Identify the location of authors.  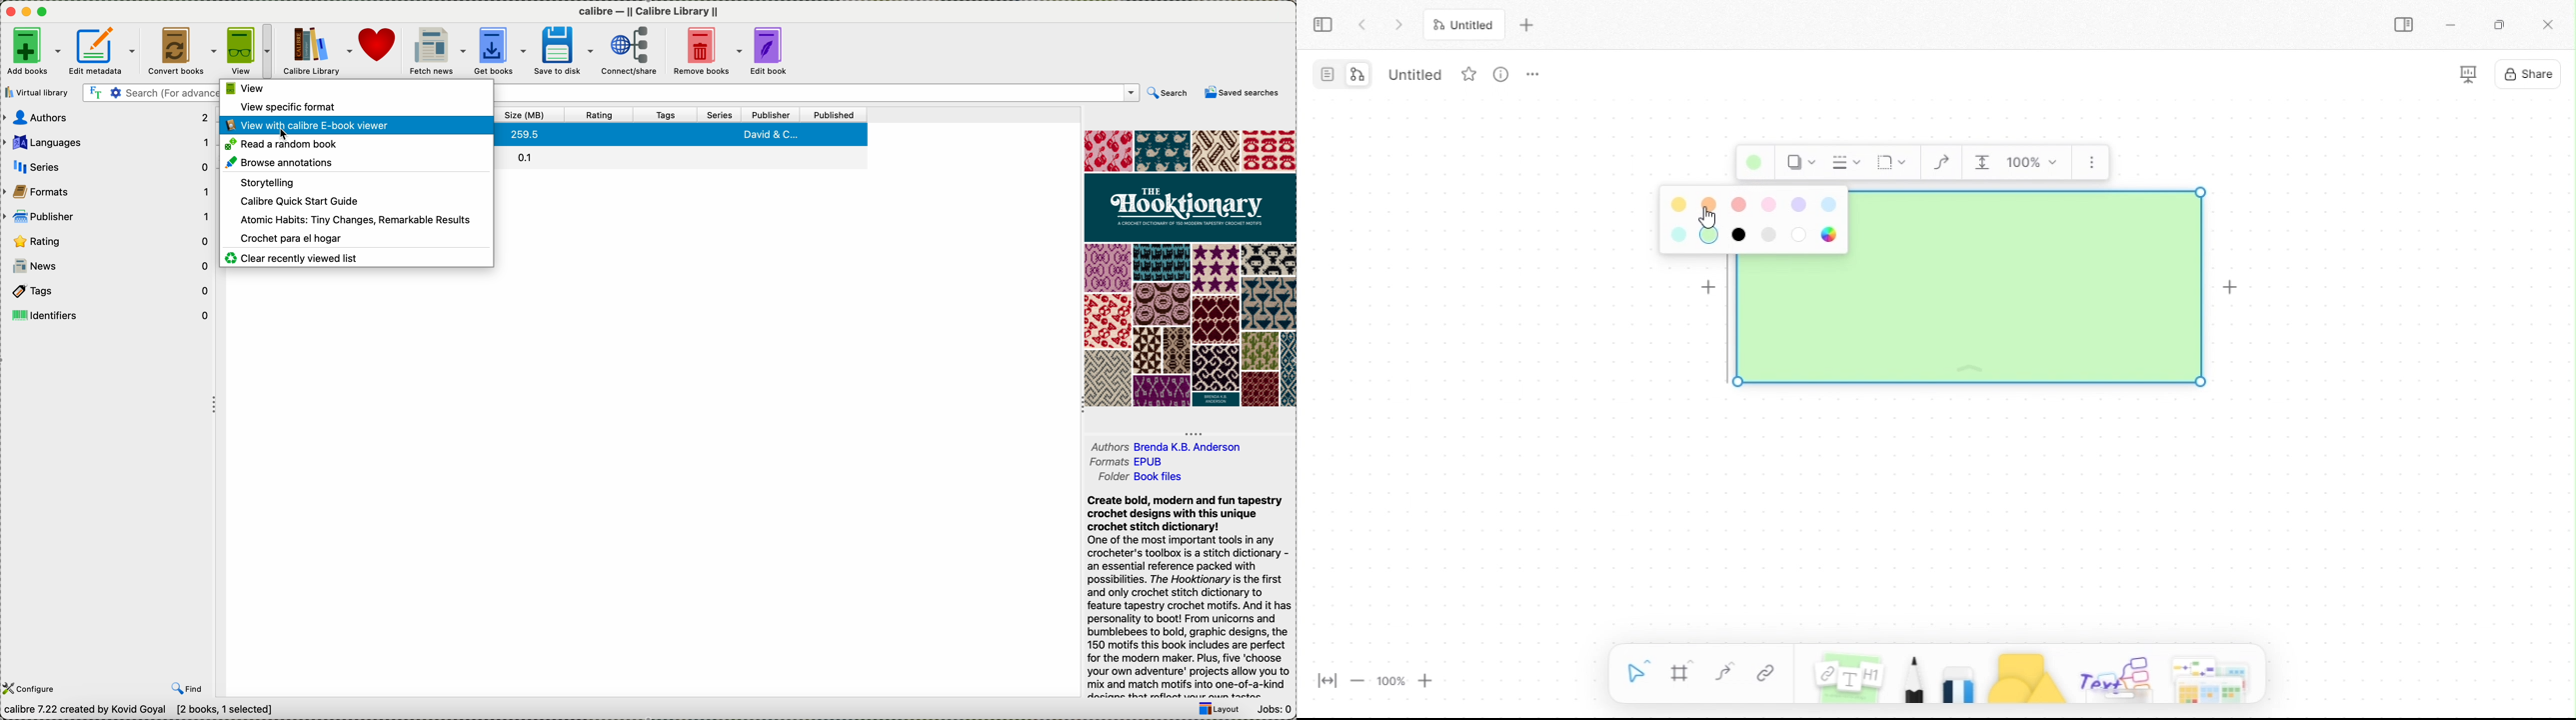
(106, 118).